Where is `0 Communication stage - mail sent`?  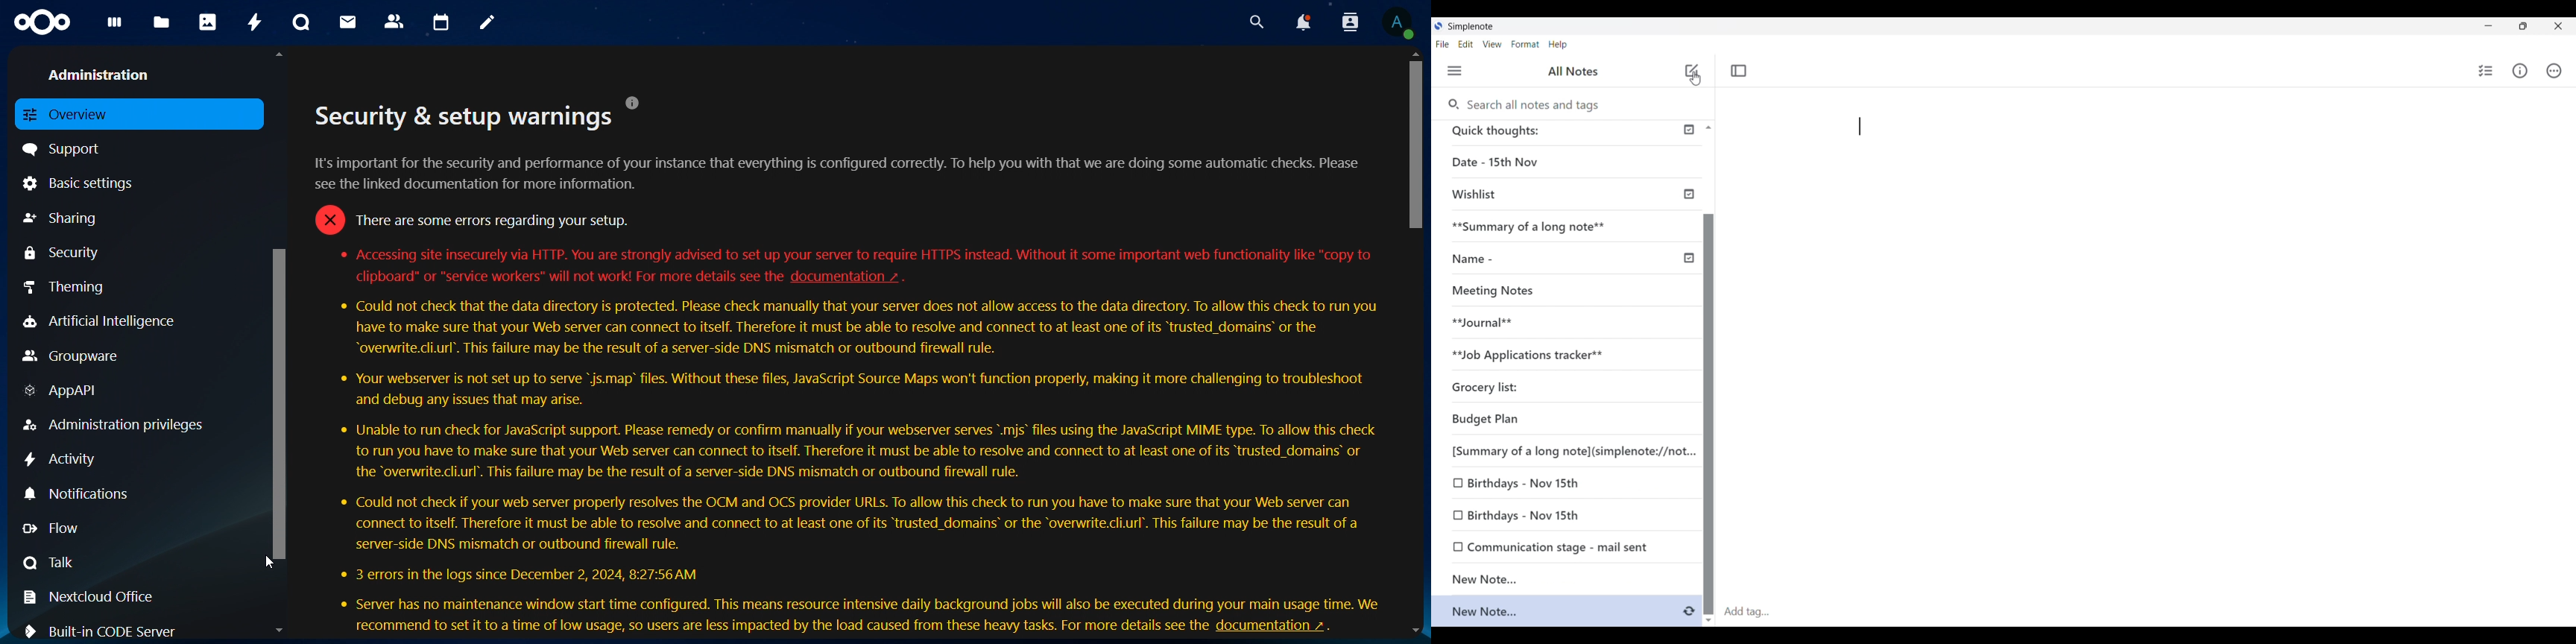
0 Communication stage - mail sent is located at coordinates (1553, 547).